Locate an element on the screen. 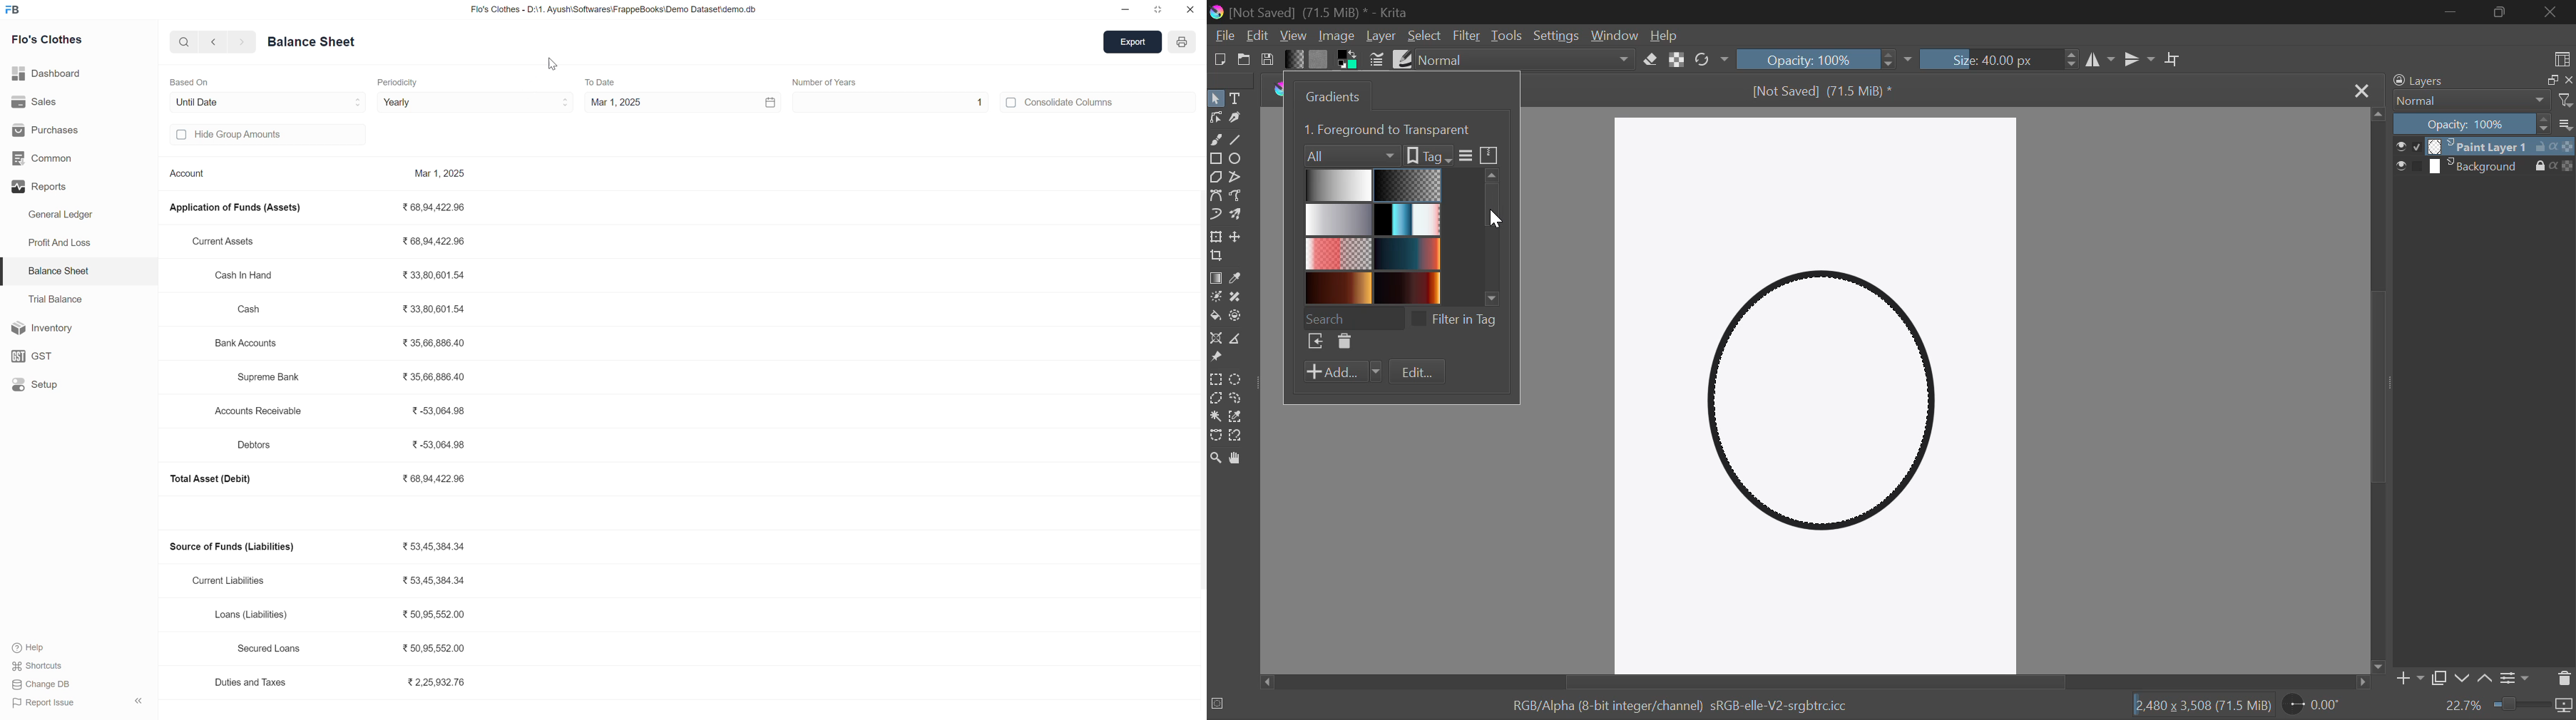 This screenshot has height=728, width=2576. Balance Sheet is located at coordinates (311, 40).